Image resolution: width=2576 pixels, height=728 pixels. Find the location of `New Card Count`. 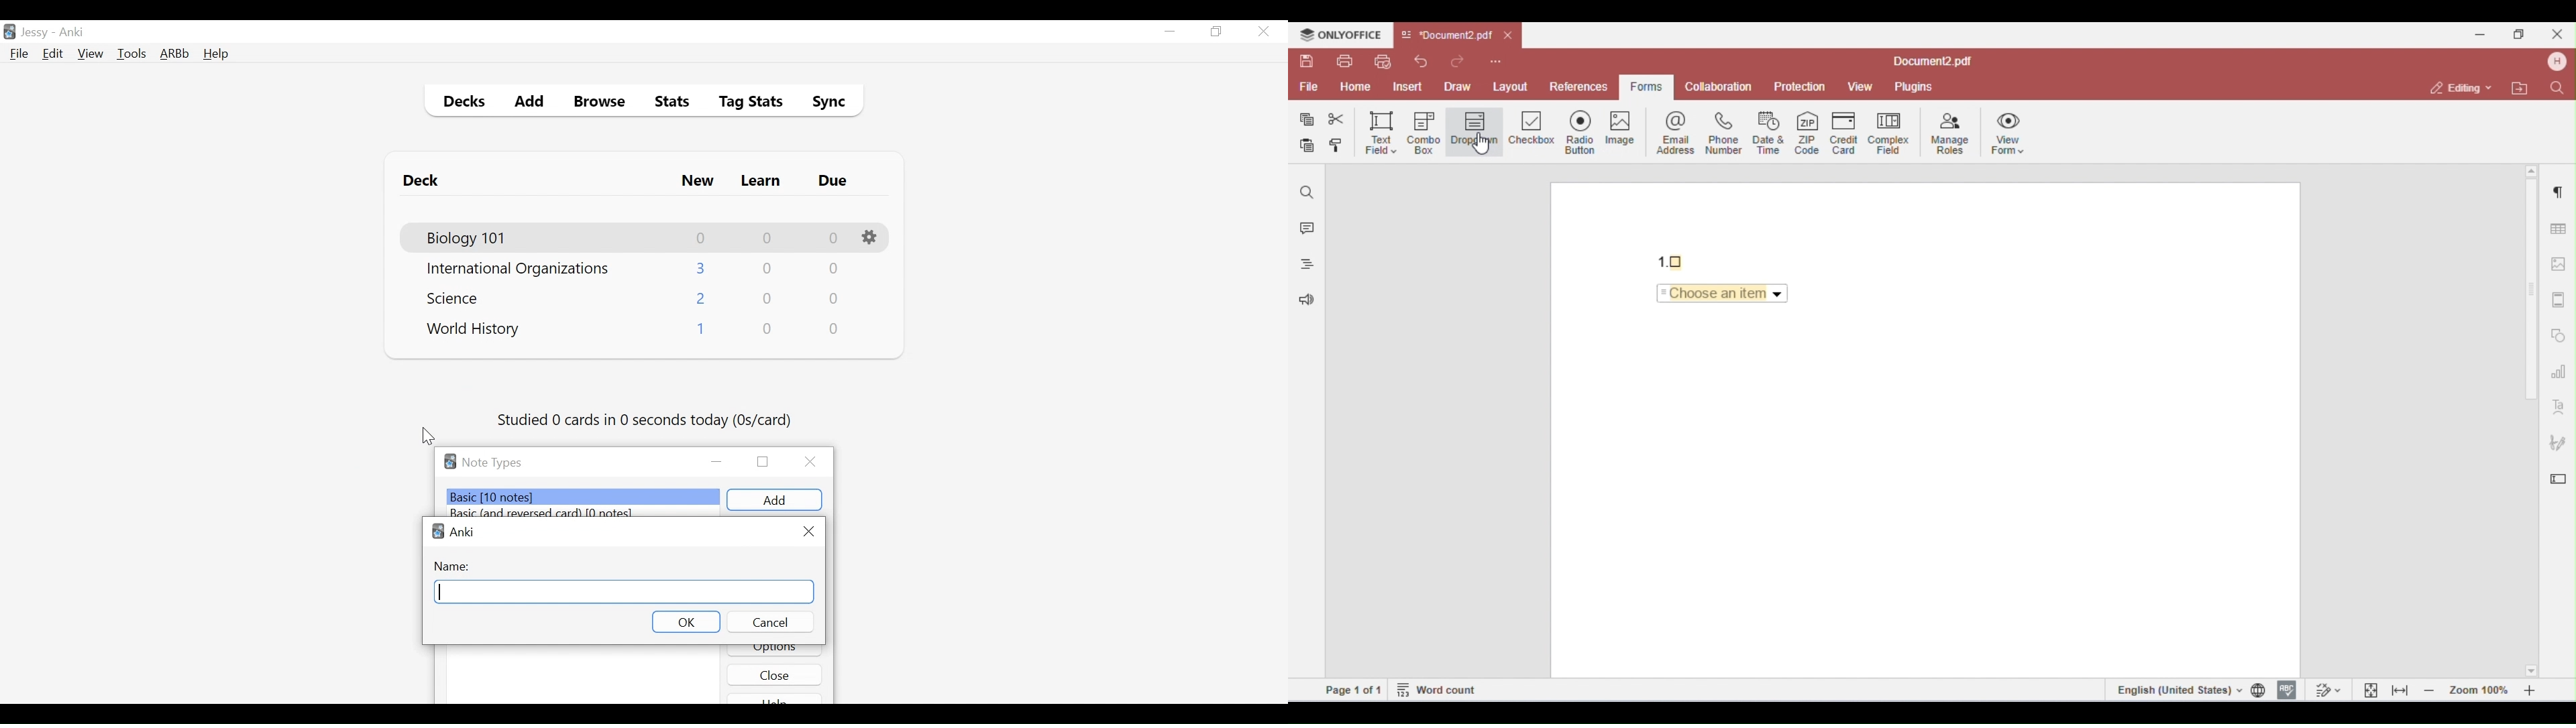

New Card Count is located at coordinates (702, 238).